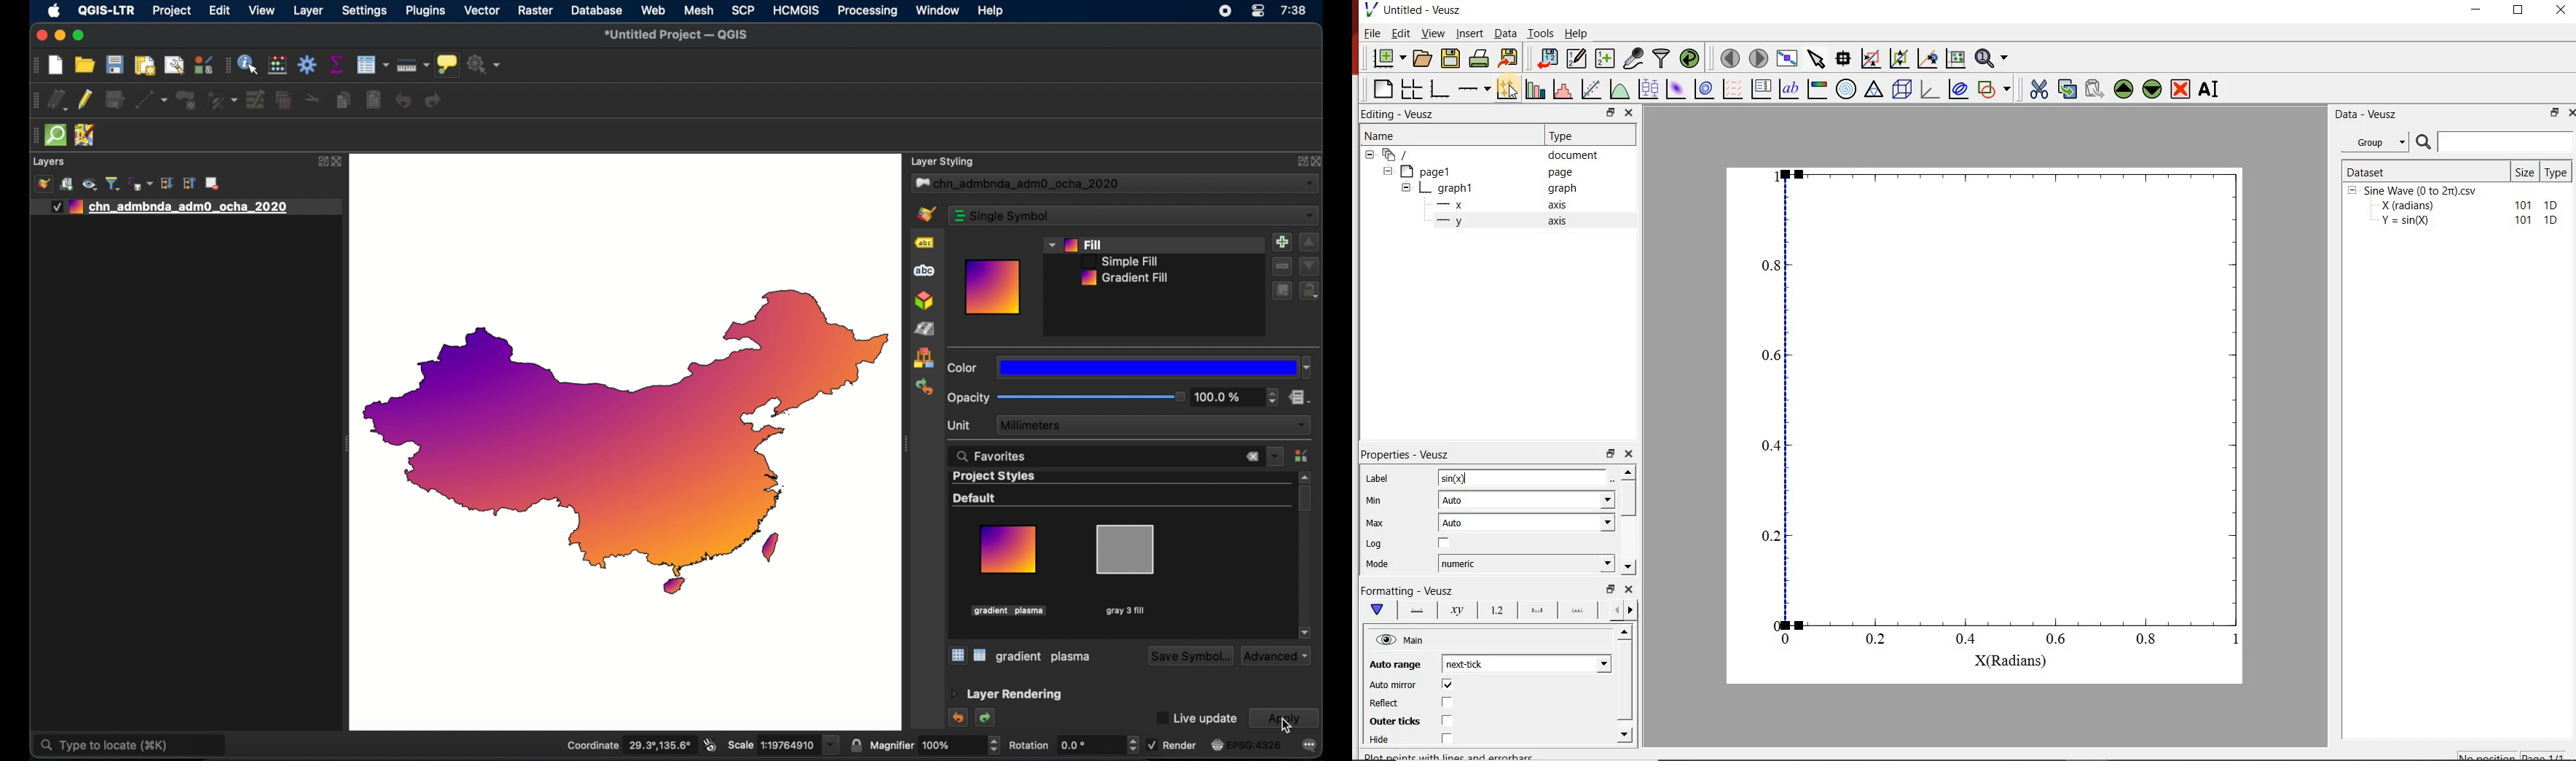 The width and height of the screenshot is (2576, 784). What do you see at coordinates (654, 11) in the screenshot?
I see `web` at bounding box center [654, 11].